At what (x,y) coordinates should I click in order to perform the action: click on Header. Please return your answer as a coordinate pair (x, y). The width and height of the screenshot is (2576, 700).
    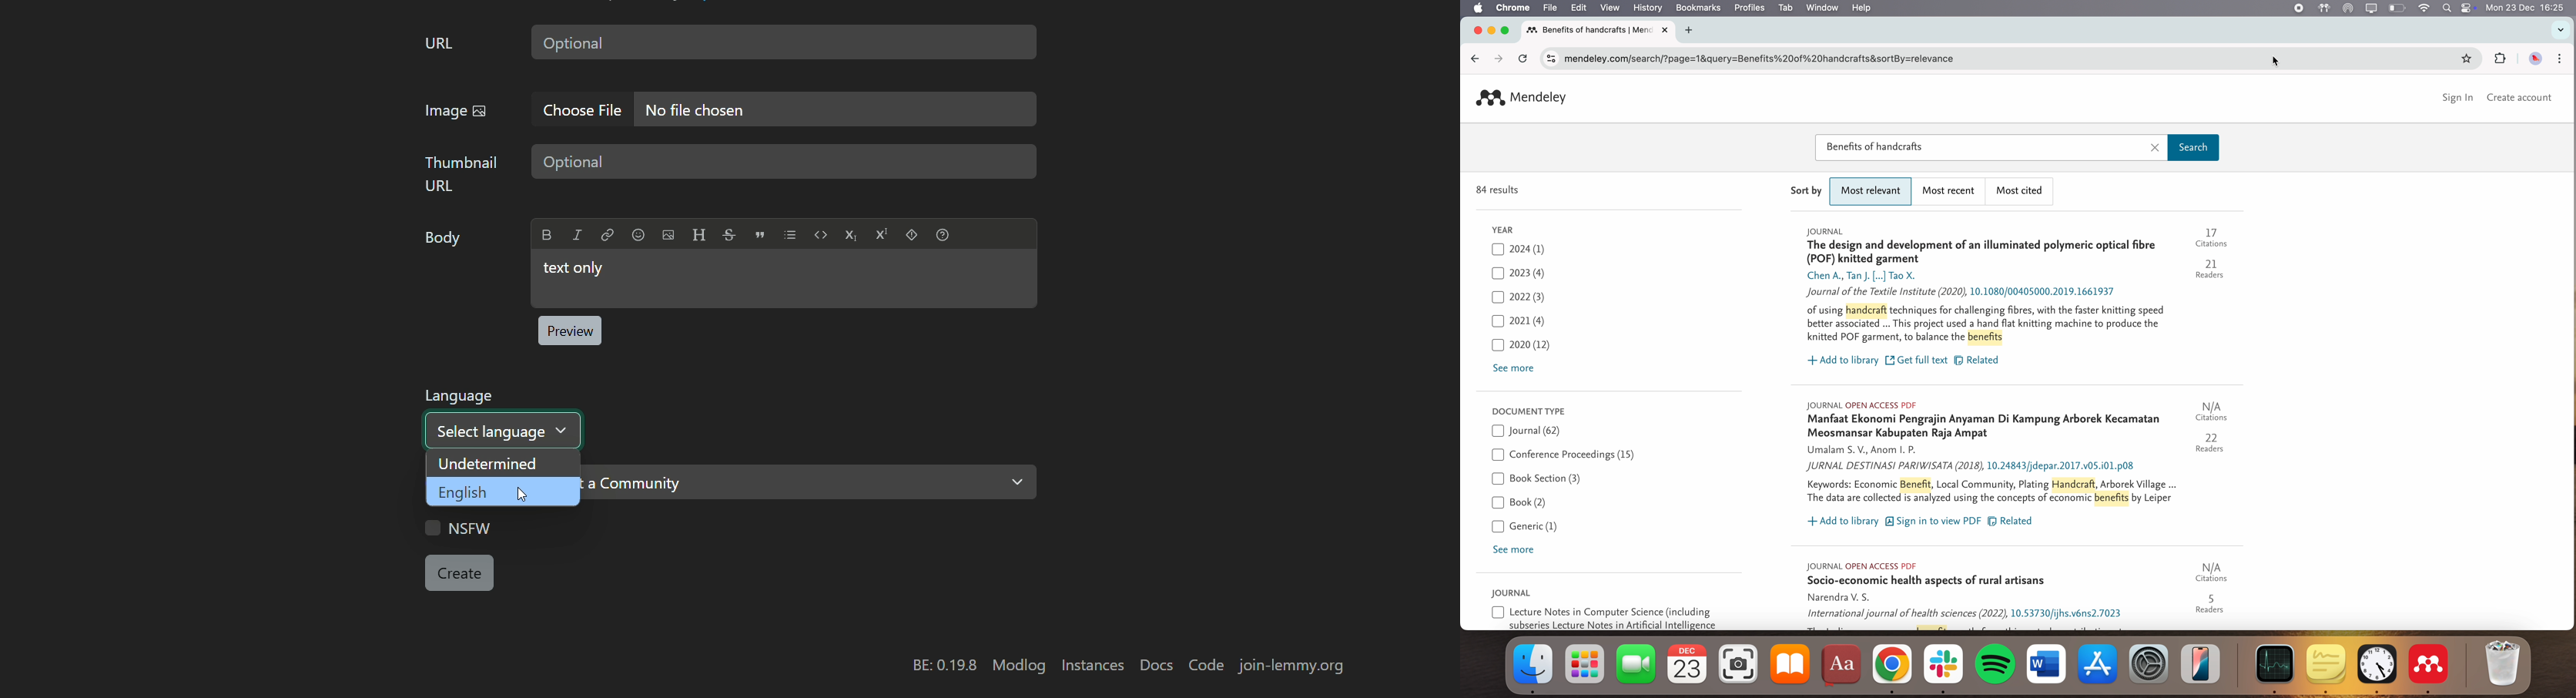
    Looking at the image, I should click on (698, 234).